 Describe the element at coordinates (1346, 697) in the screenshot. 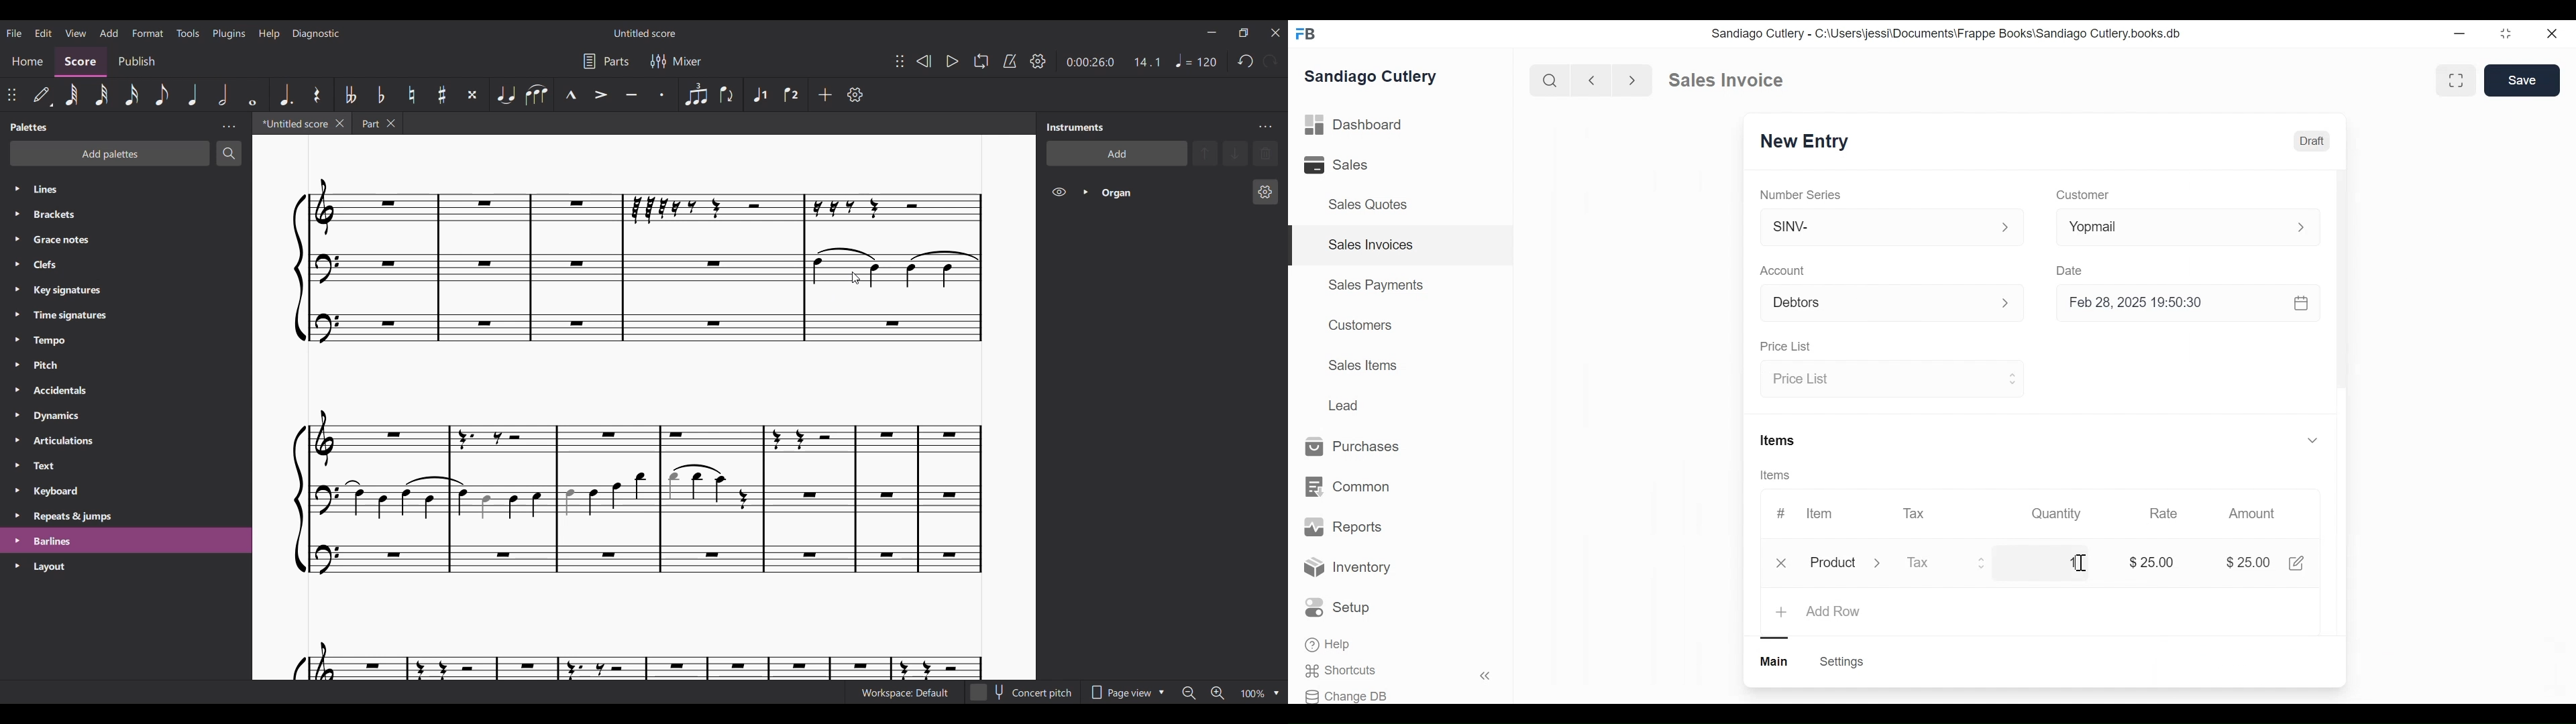

I see `Change DB` at that location.